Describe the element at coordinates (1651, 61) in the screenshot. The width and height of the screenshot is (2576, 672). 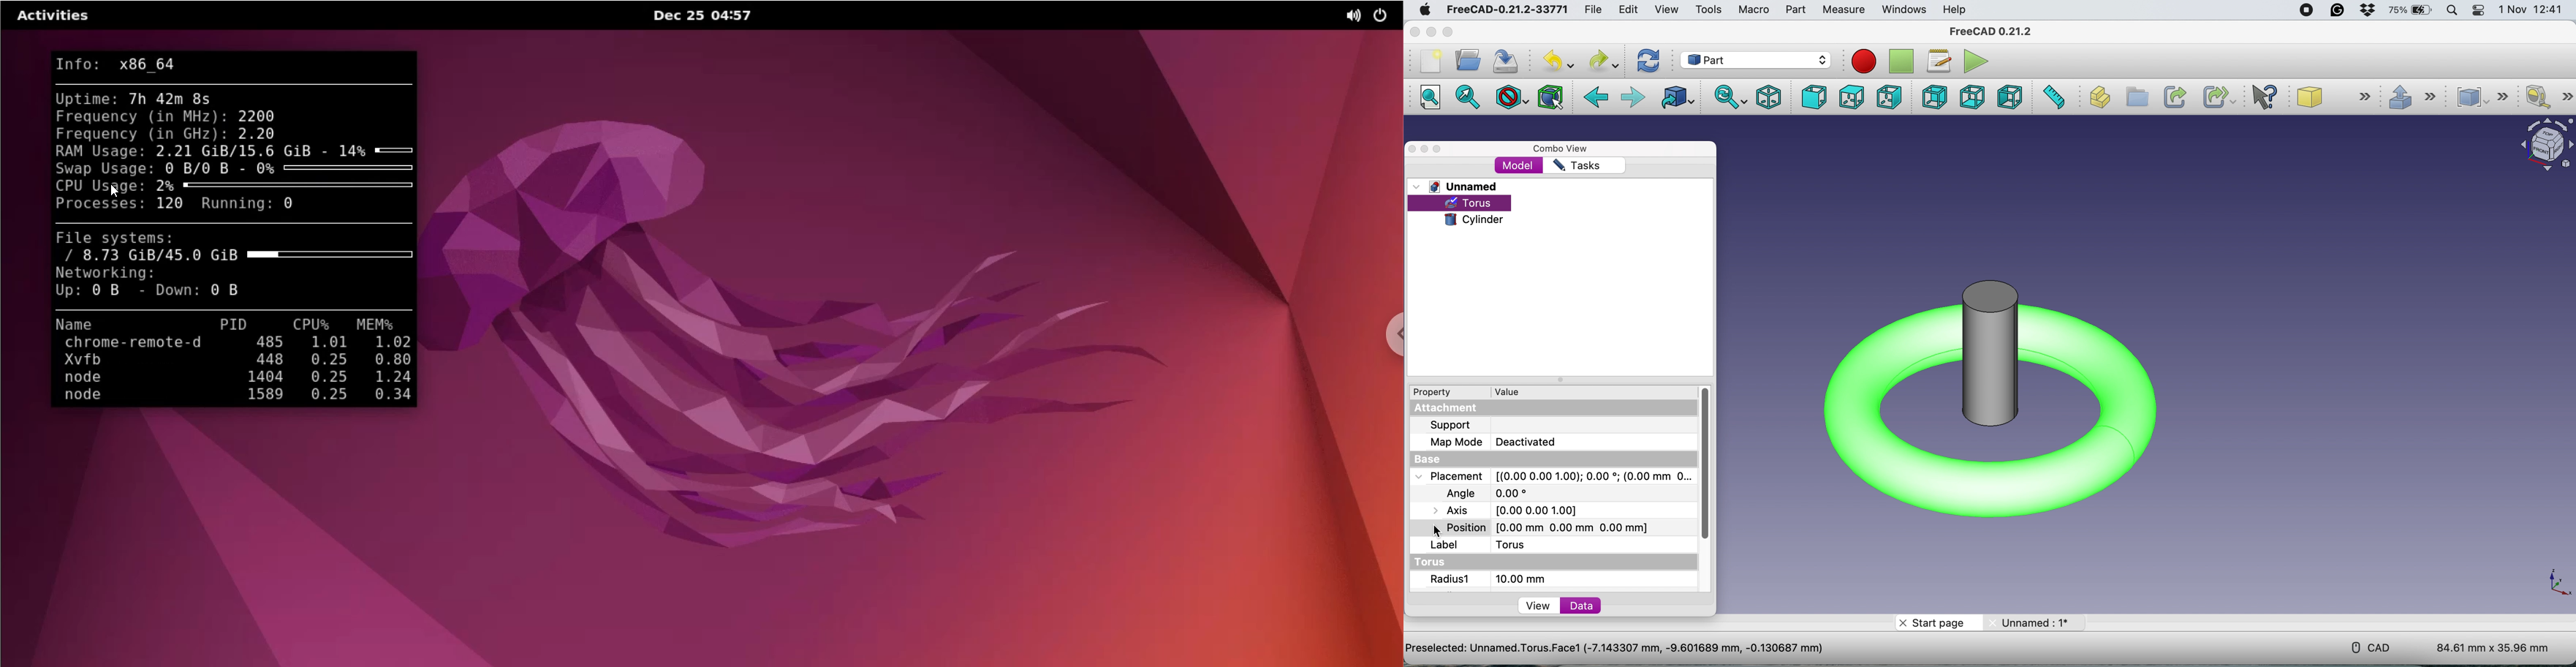
I see `refresh` at that location.